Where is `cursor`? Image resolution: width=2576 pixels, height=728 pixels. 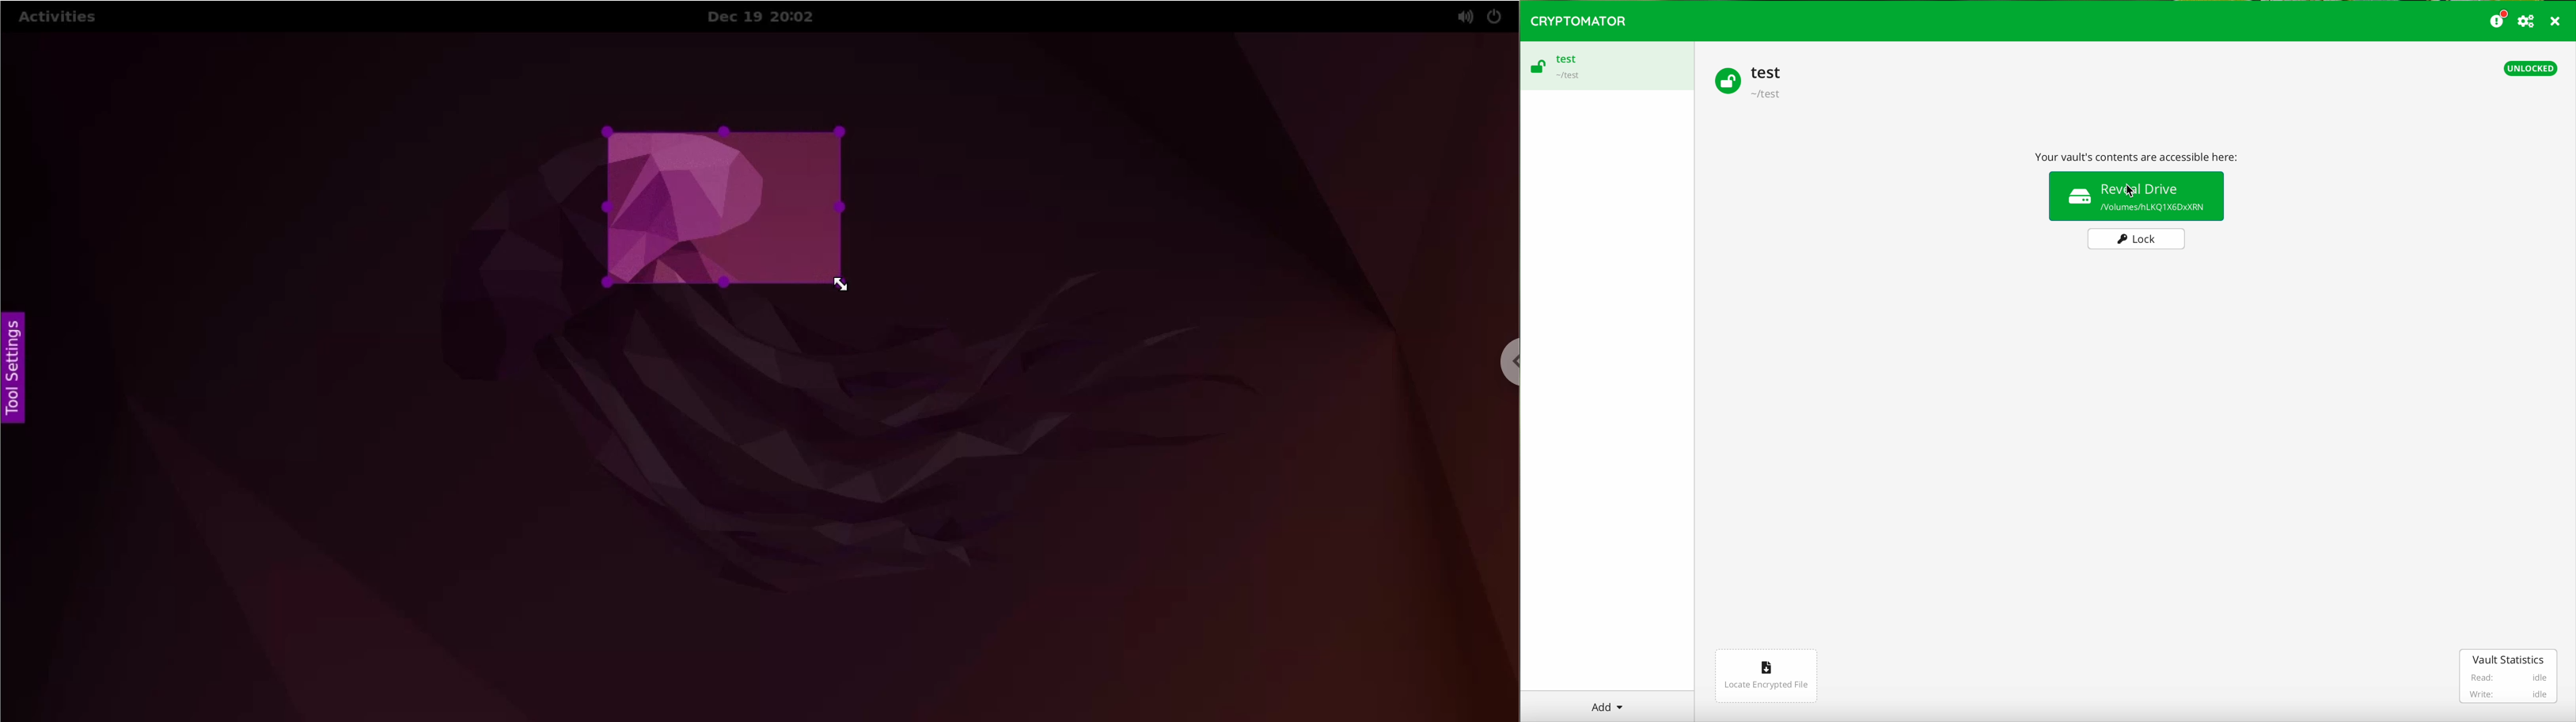 cursor is located at coordinates (2132, 192).